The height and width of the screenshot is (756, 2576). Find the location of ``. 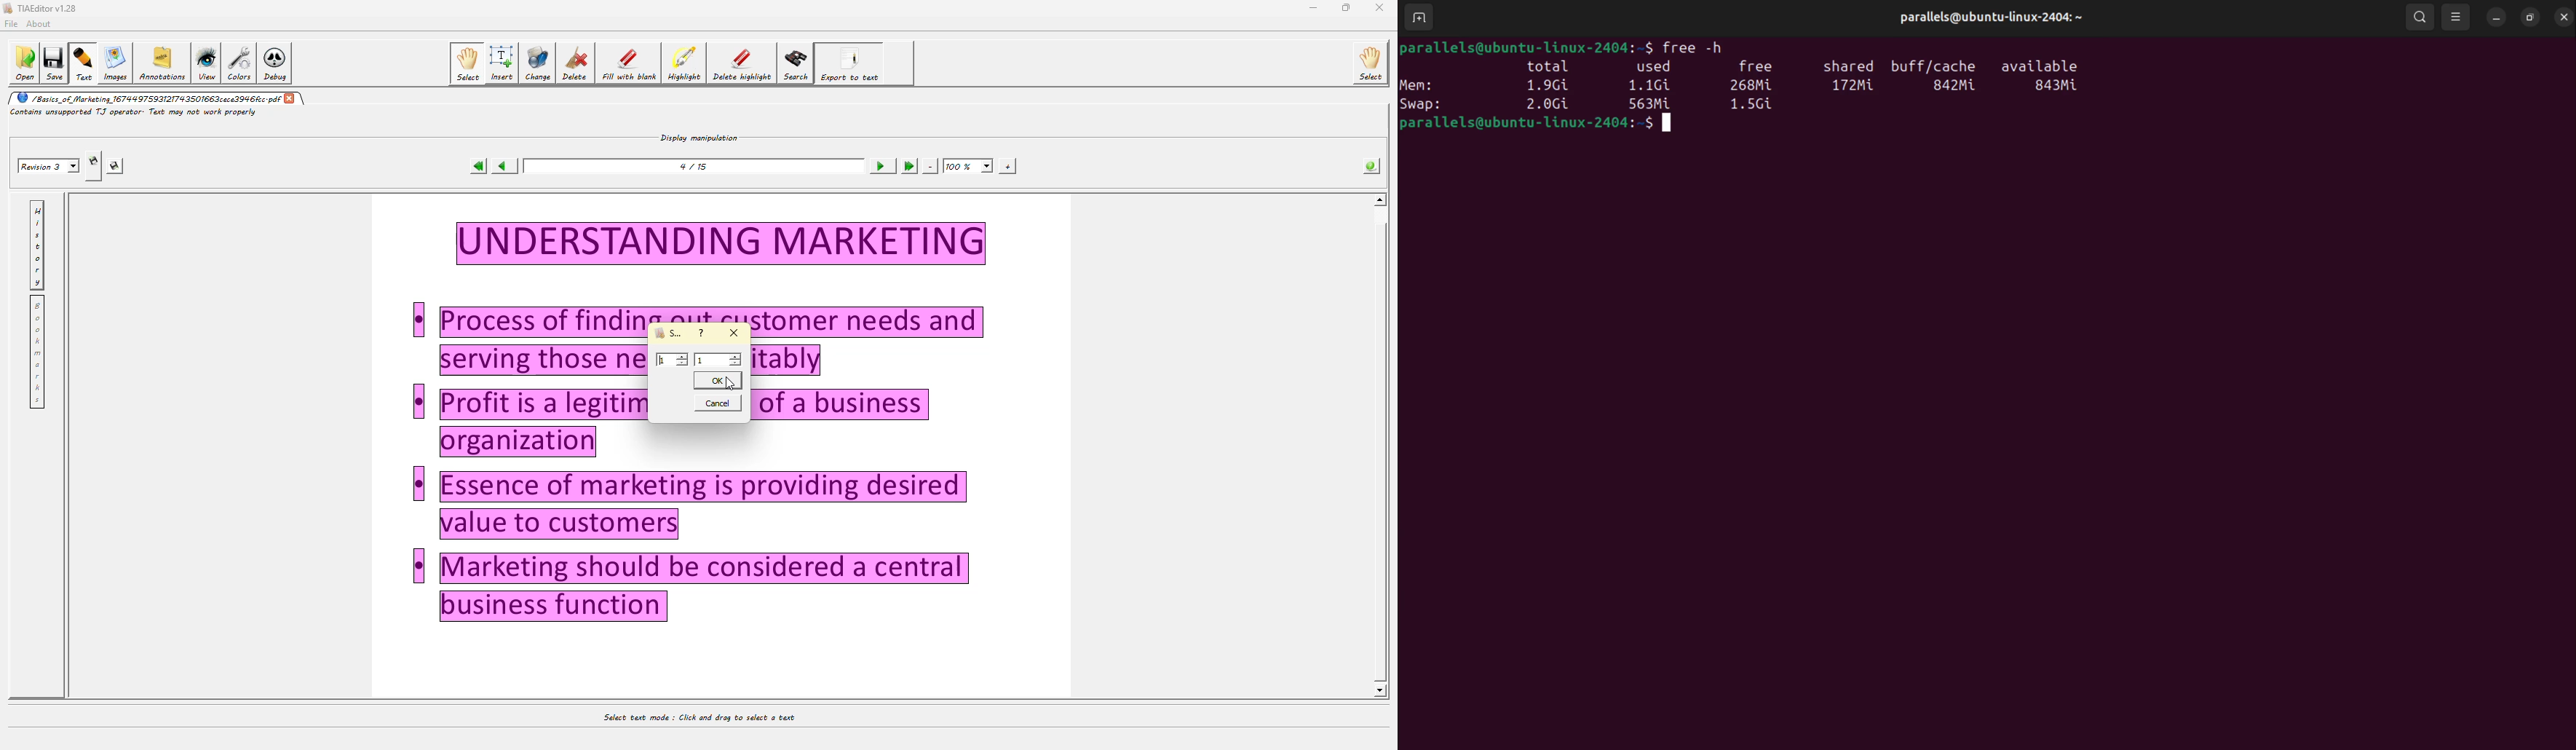

 is located at coordinates (419, 317).